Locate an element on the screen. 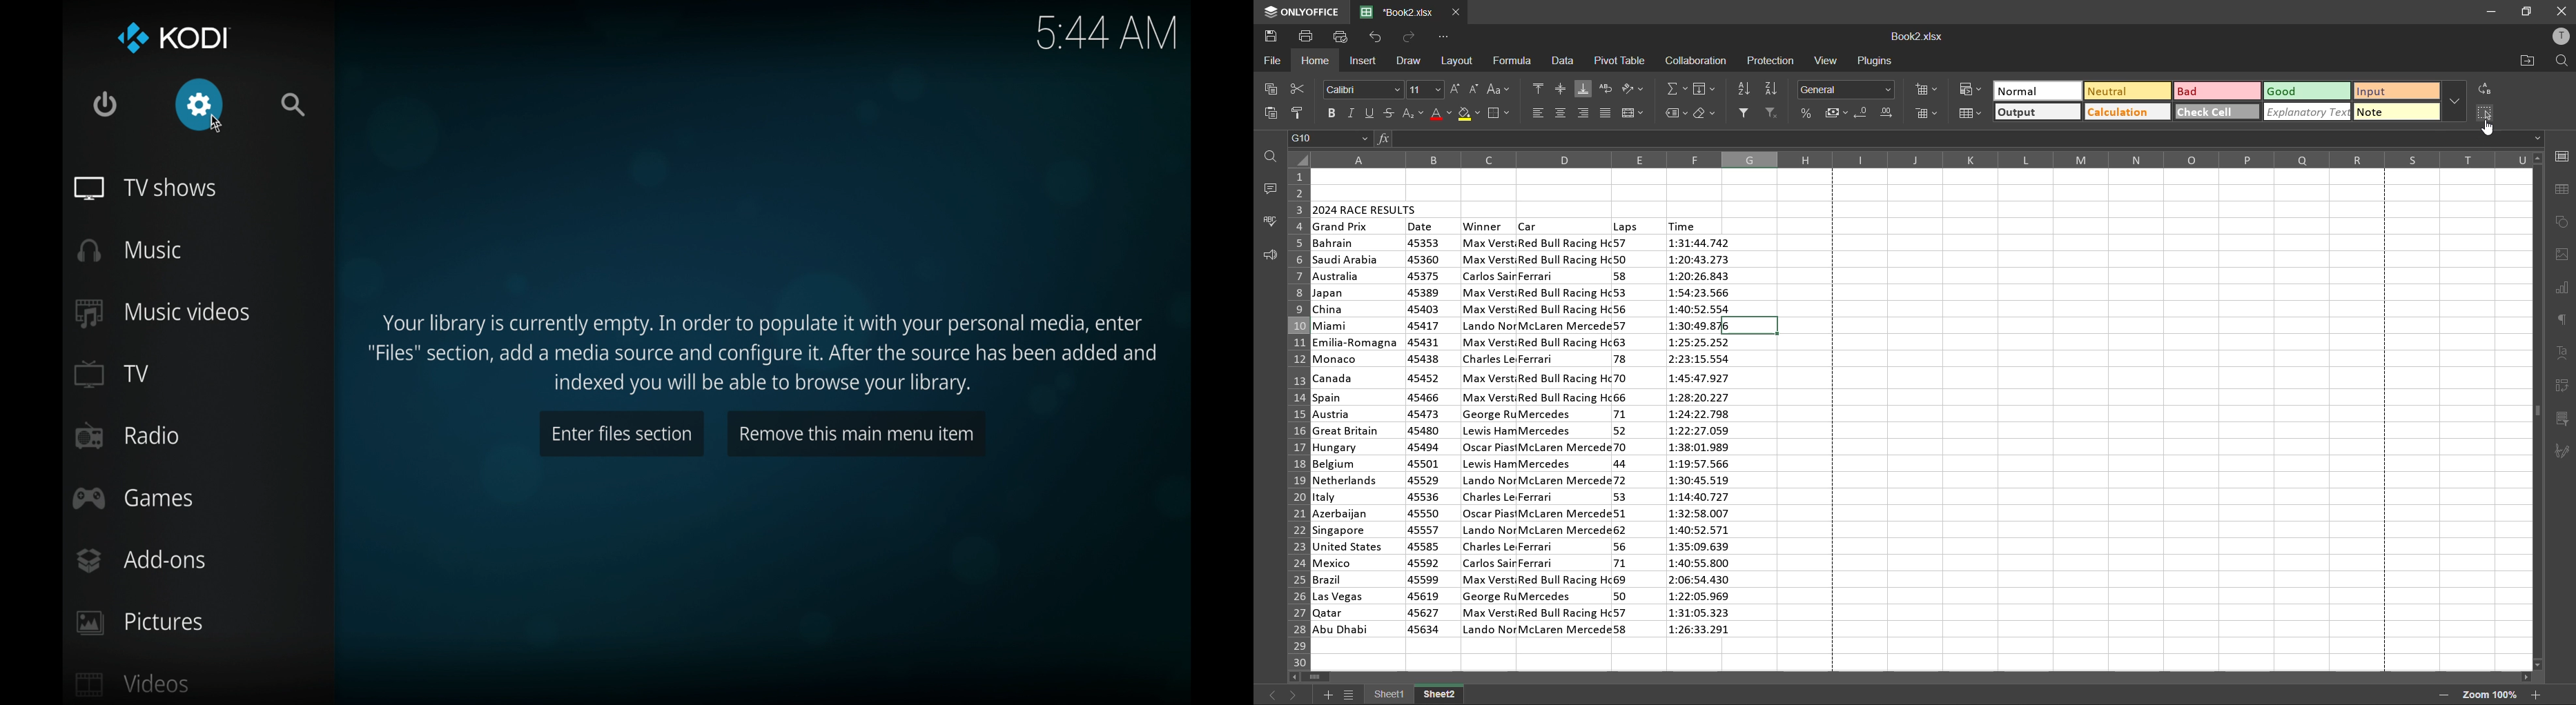 The width and height of the screenshot is (2576, 728). cell settings is located at coordinates (2563, 157).